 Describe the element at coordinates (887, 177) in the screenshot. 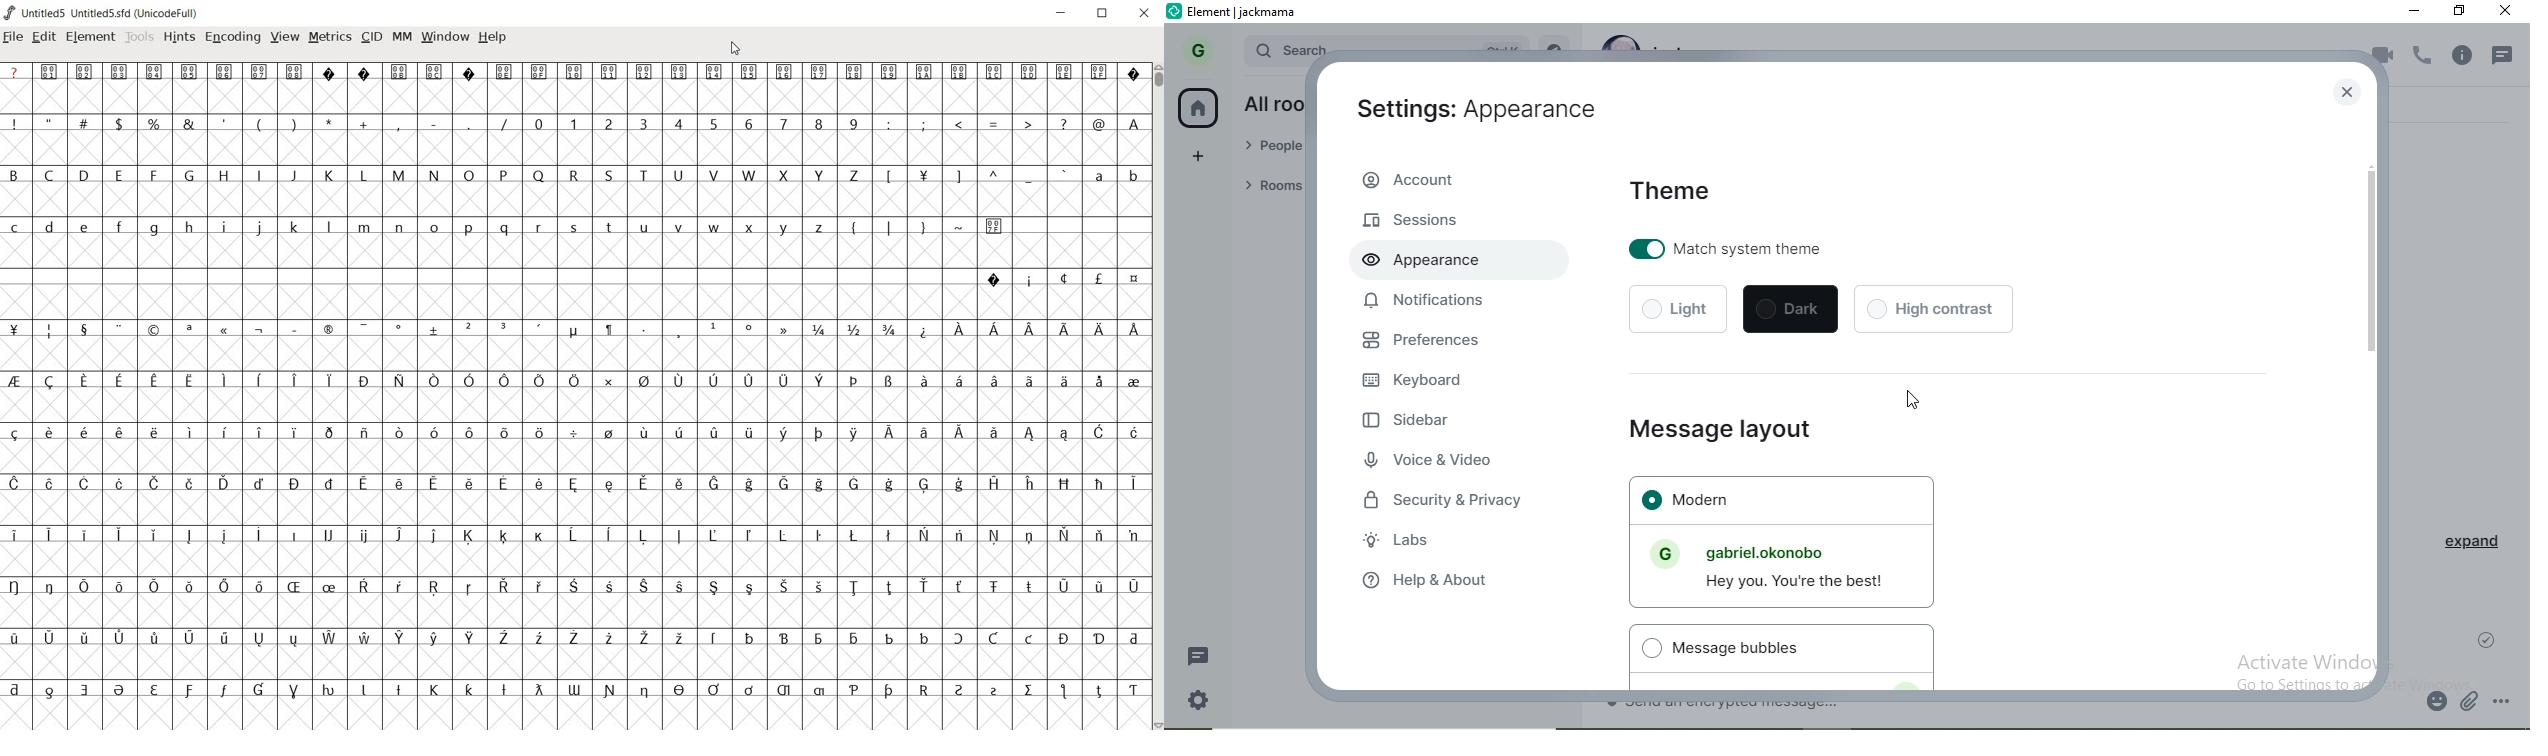

I see `[` at that location.